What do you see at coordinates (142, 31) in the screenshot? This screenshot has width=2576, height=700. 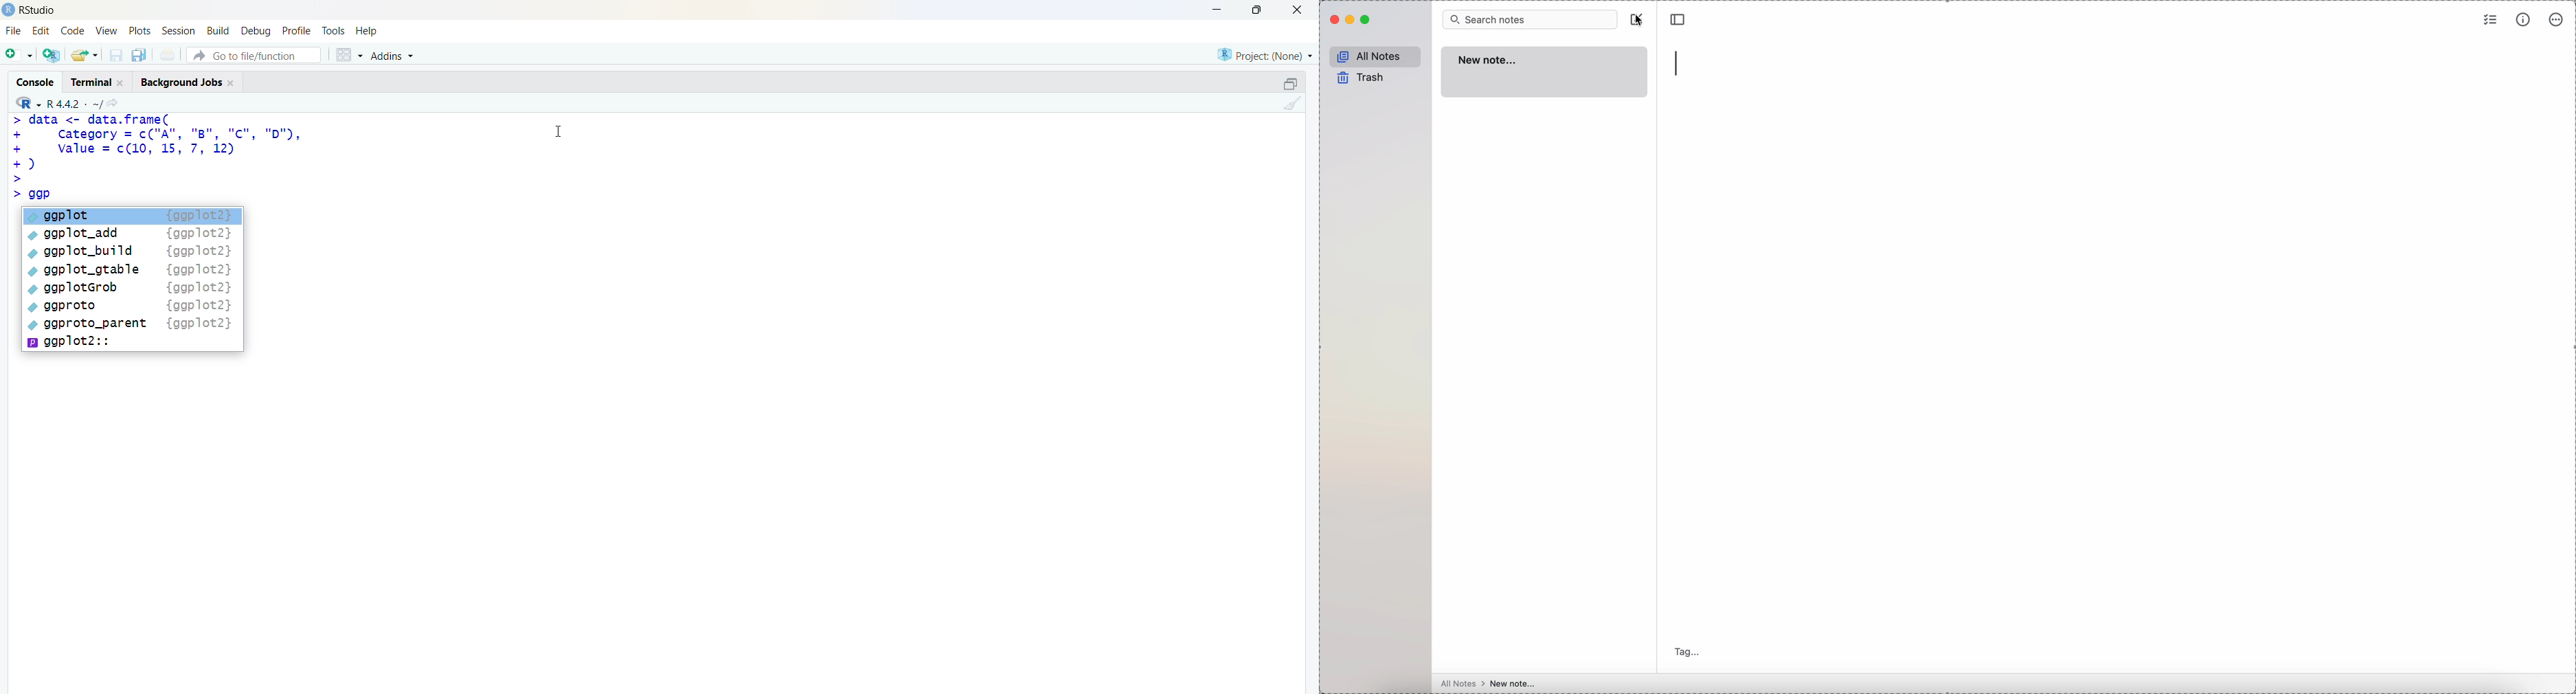 I see `plots` at bounding box center [142, 31].